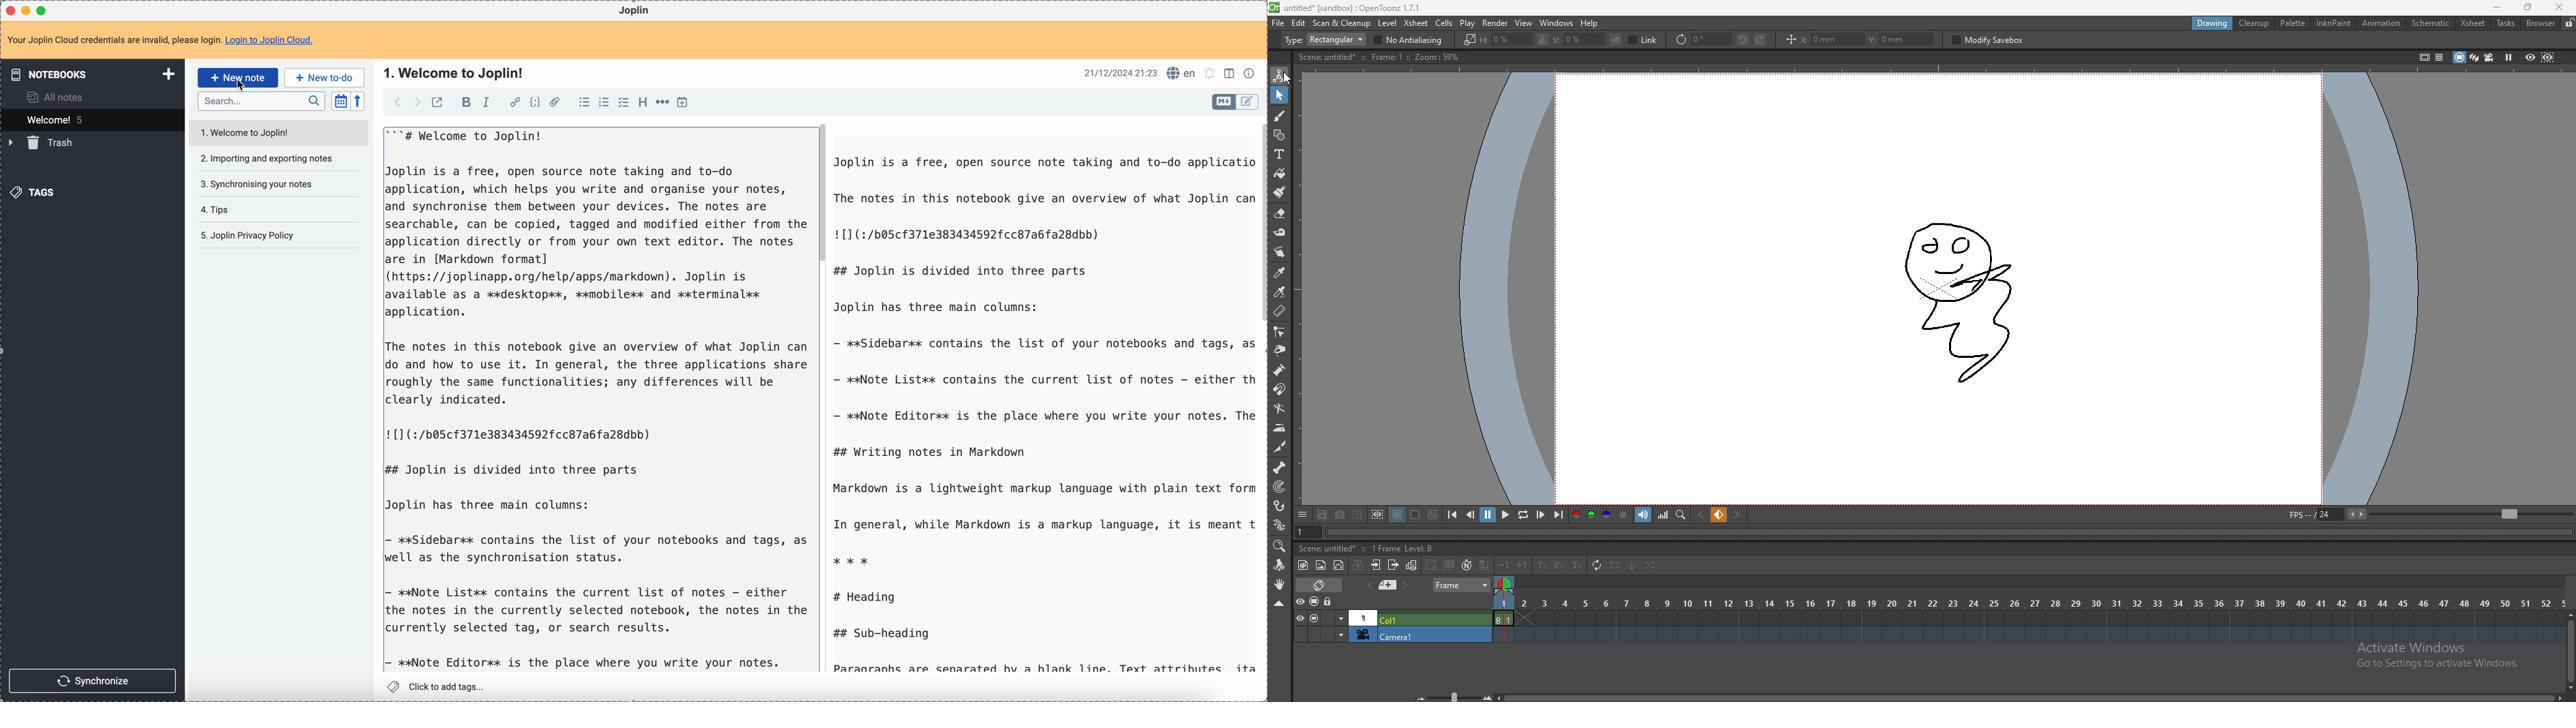 Image resolution: width=2576 pixels, height=728 pixels. What do you see at coordinates (279, 133) in the screenshot?
I see `welcome to Joplin` at bounding box center [279, 133].